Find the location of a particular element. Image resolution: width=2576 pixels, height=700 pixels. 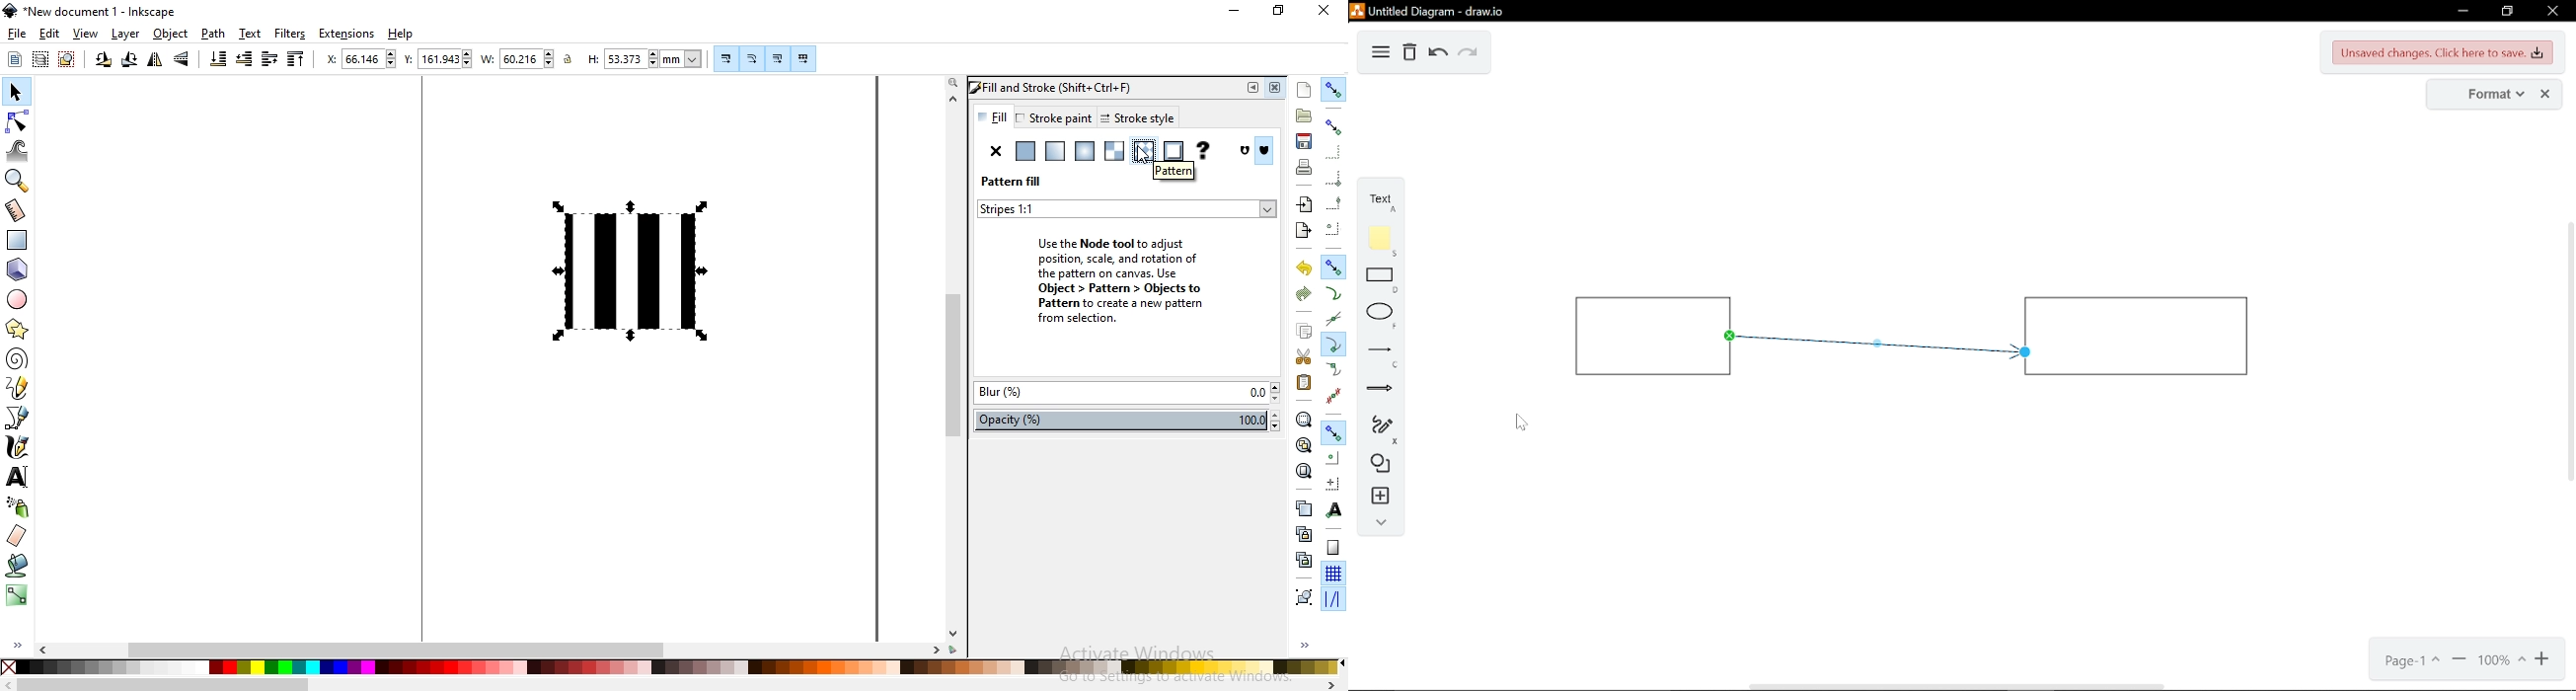

snap nodes, paths and handles is located at coordinates (1332, 433).